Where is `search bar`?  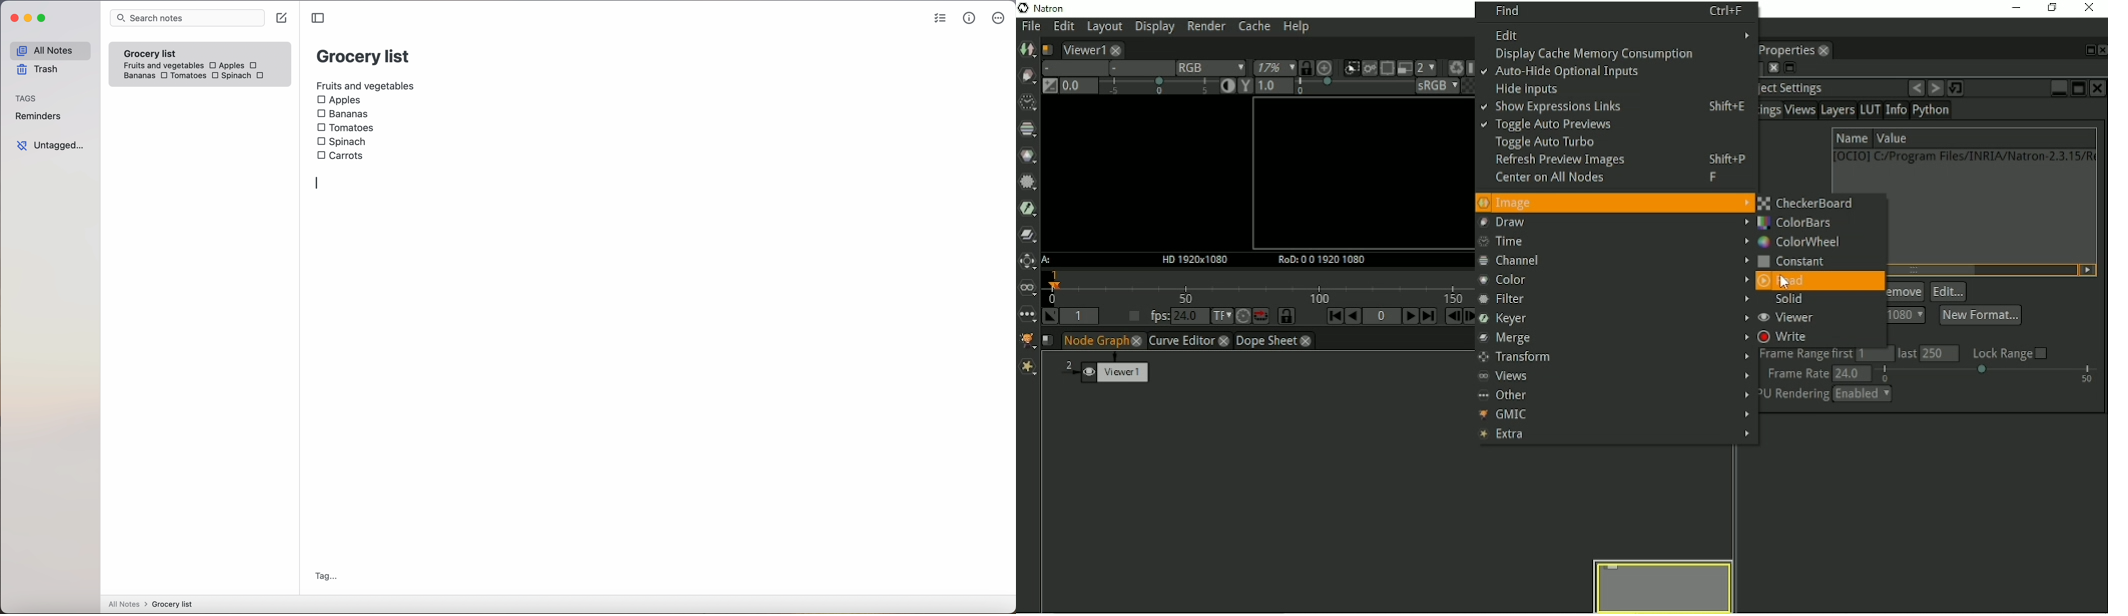 search bar is located at coordinates (187, 19).